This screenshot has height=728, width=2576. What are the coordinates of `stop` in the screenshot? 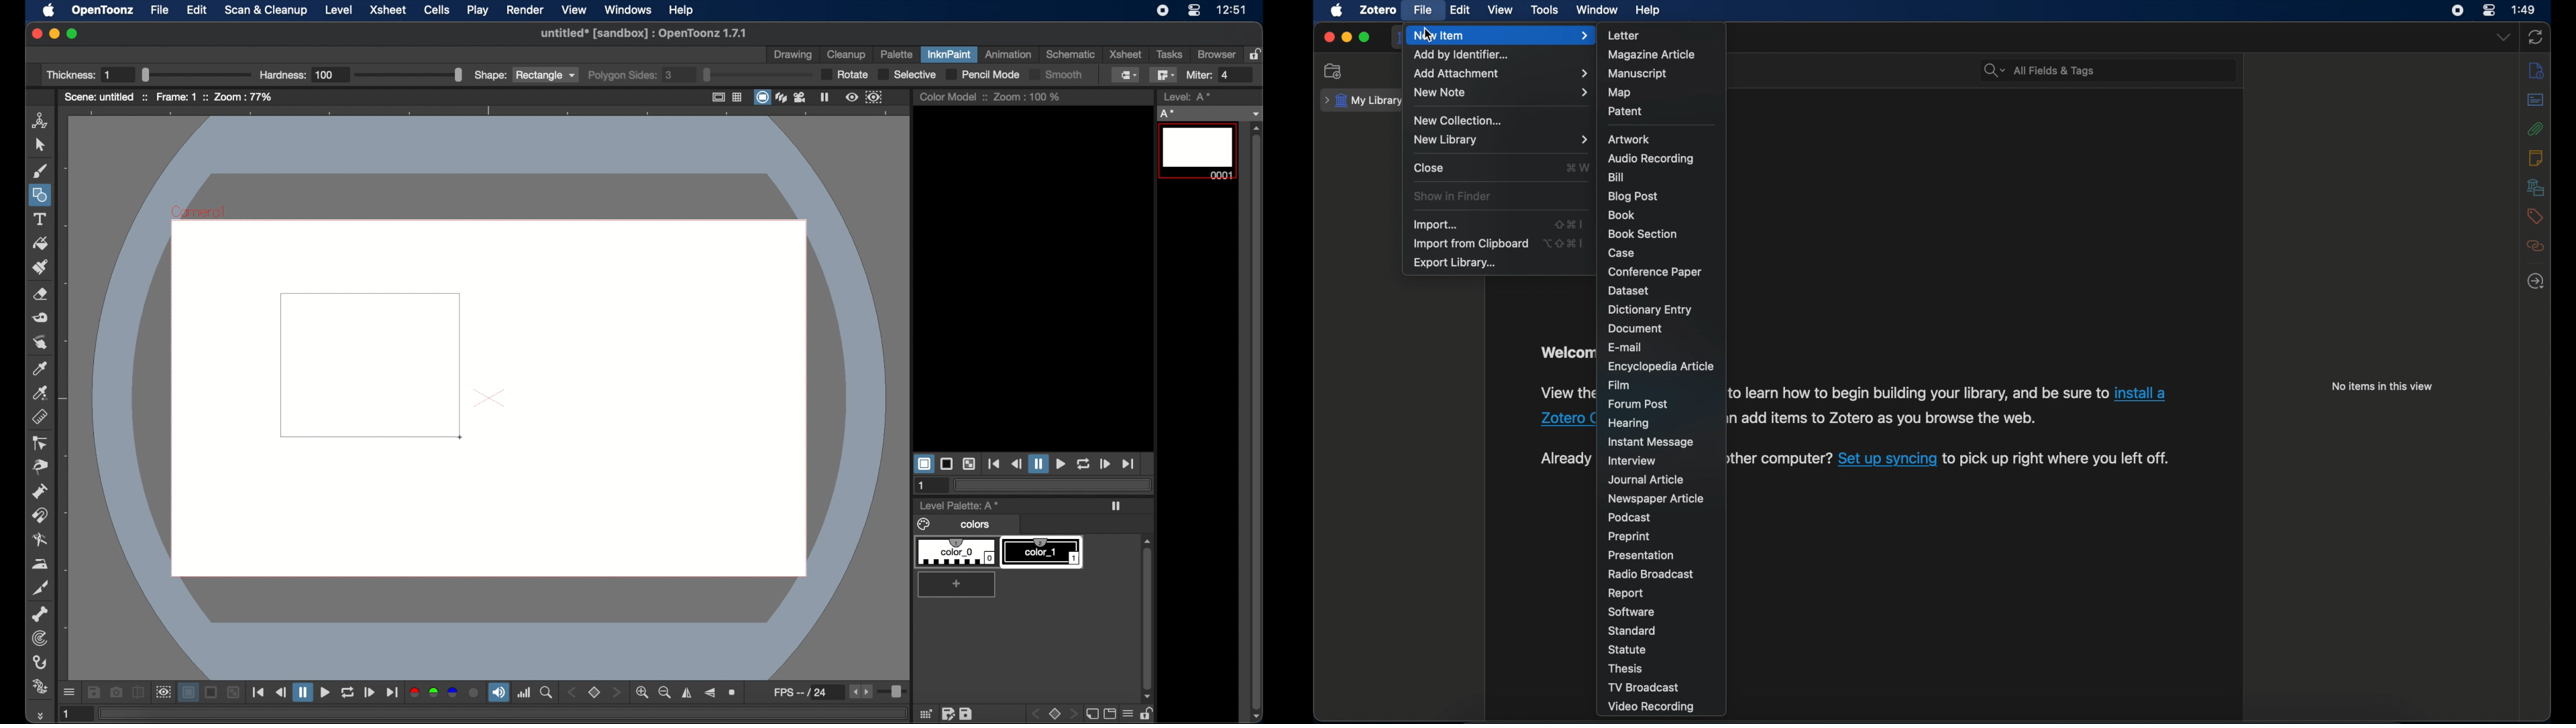 It's located at (1056, 713).